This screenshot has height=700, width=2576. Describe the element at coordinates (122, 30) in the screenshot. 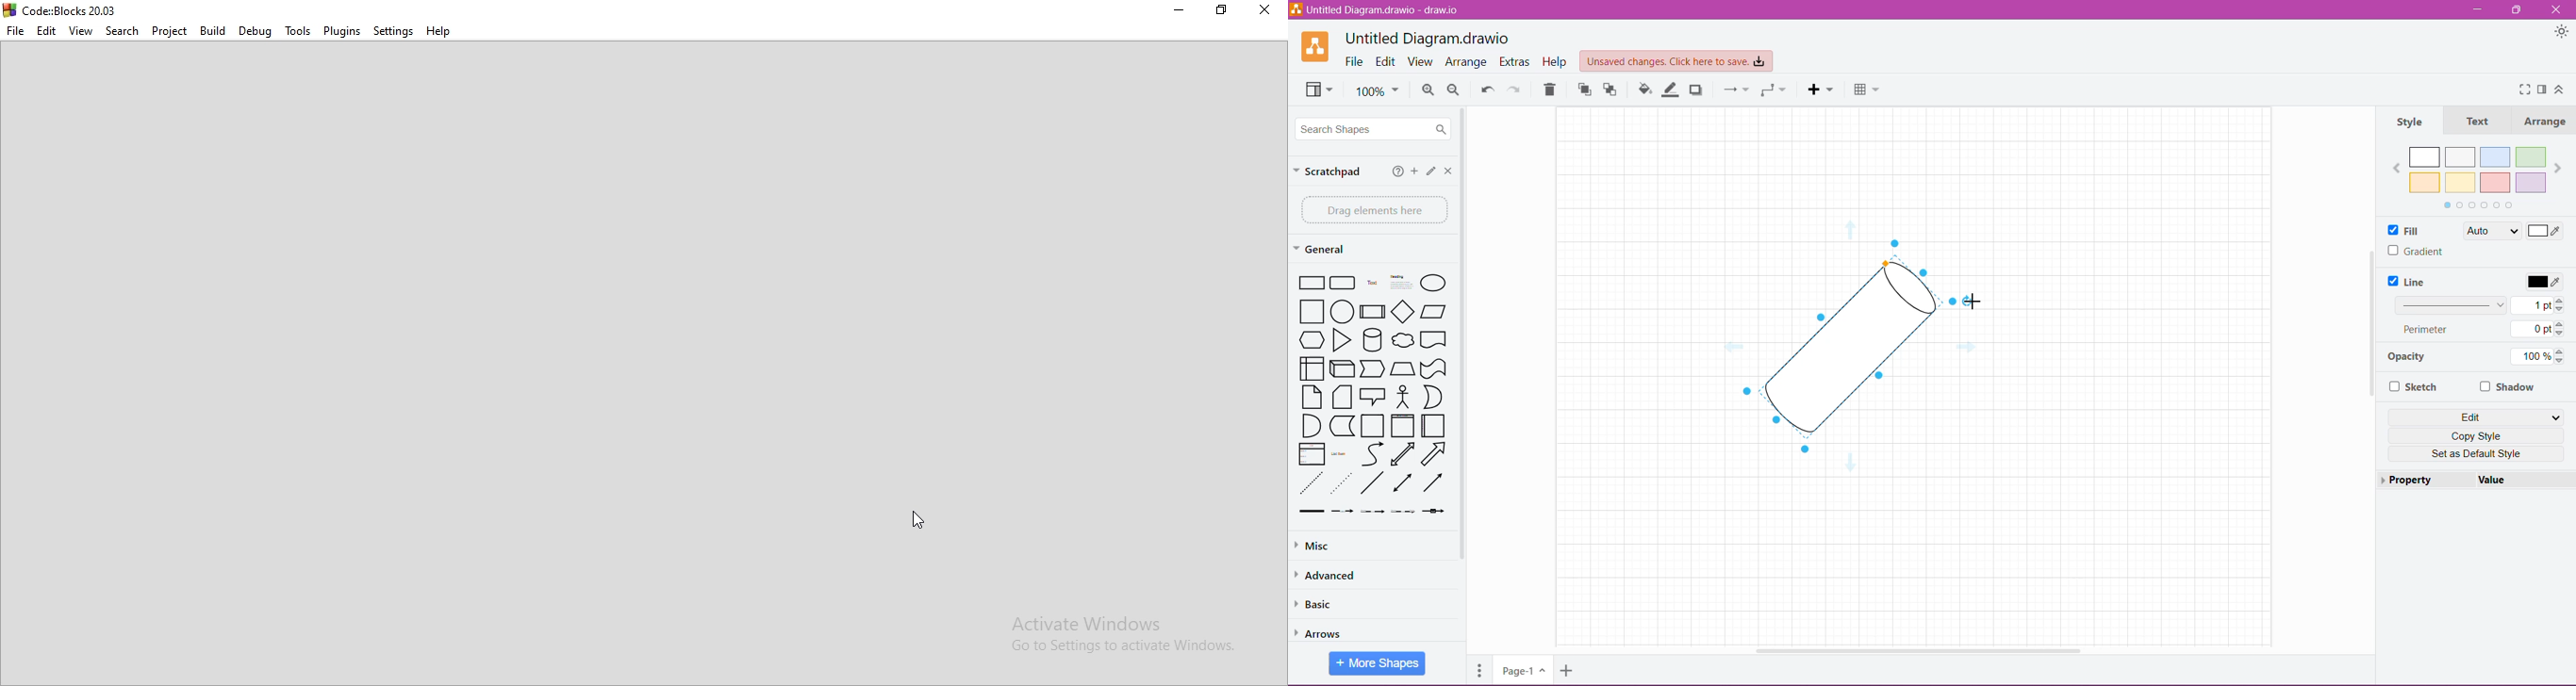

I see `Search ` at that location.